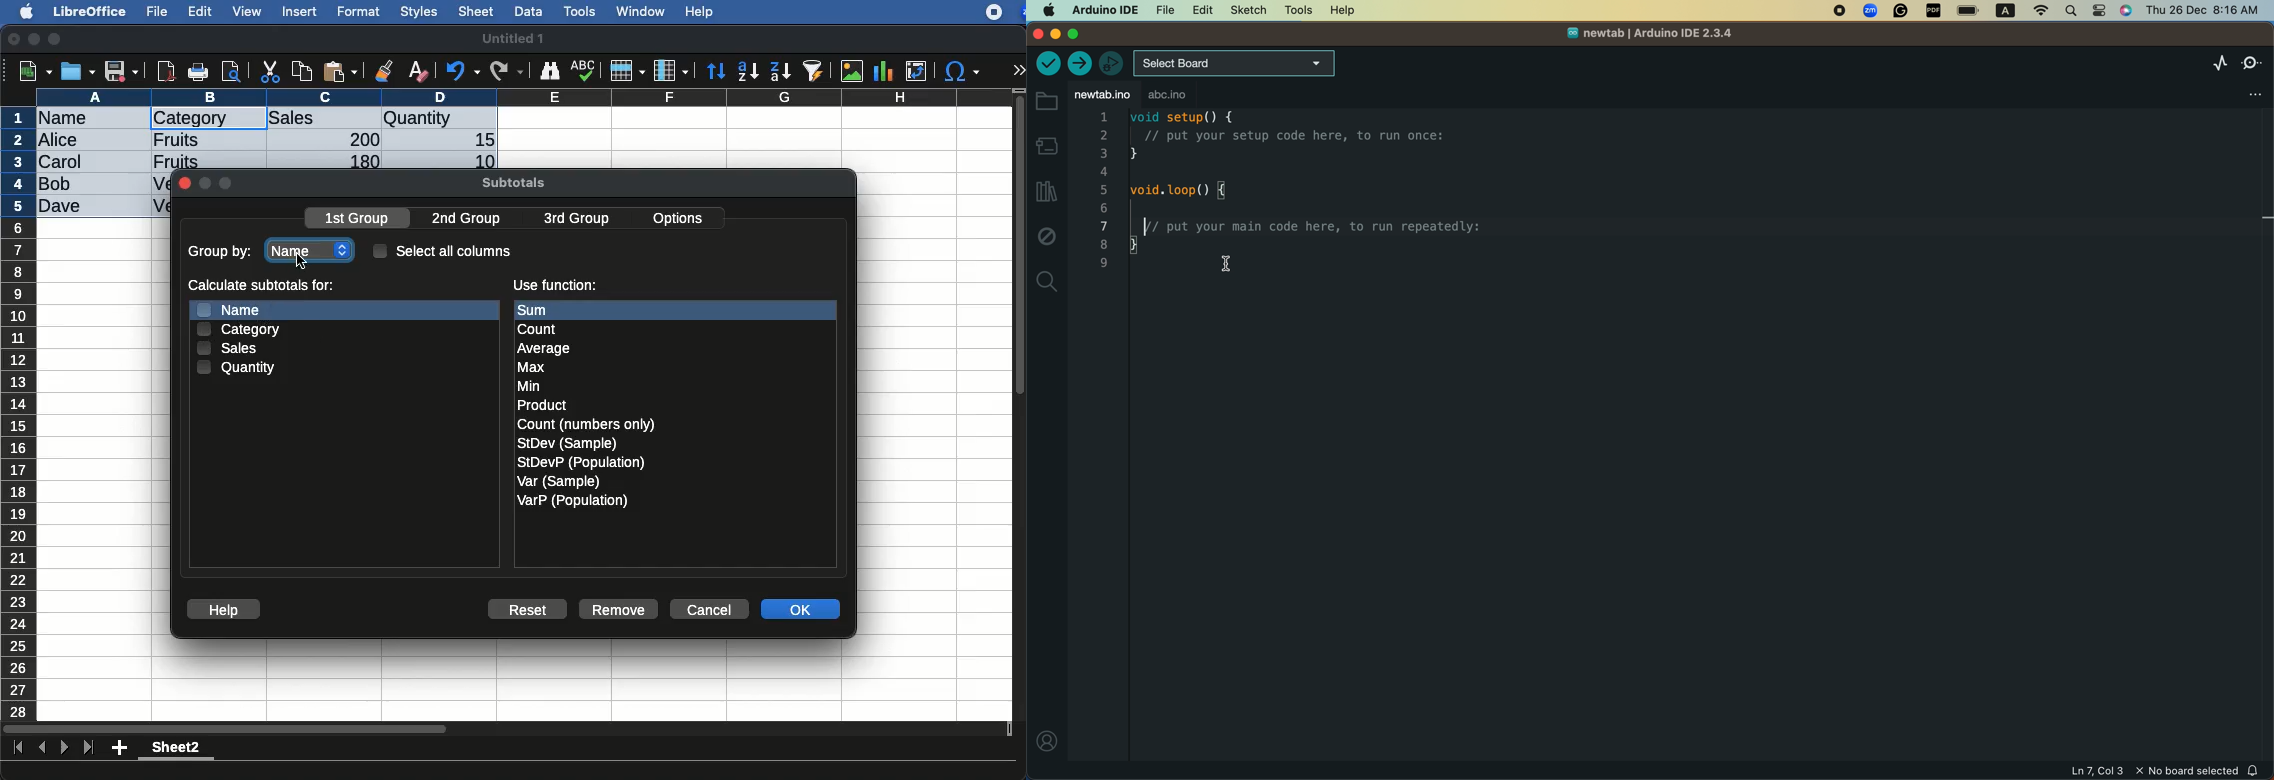  Describe the element at coordinates (1933, 11) in the screenshot. I see `` at that location.